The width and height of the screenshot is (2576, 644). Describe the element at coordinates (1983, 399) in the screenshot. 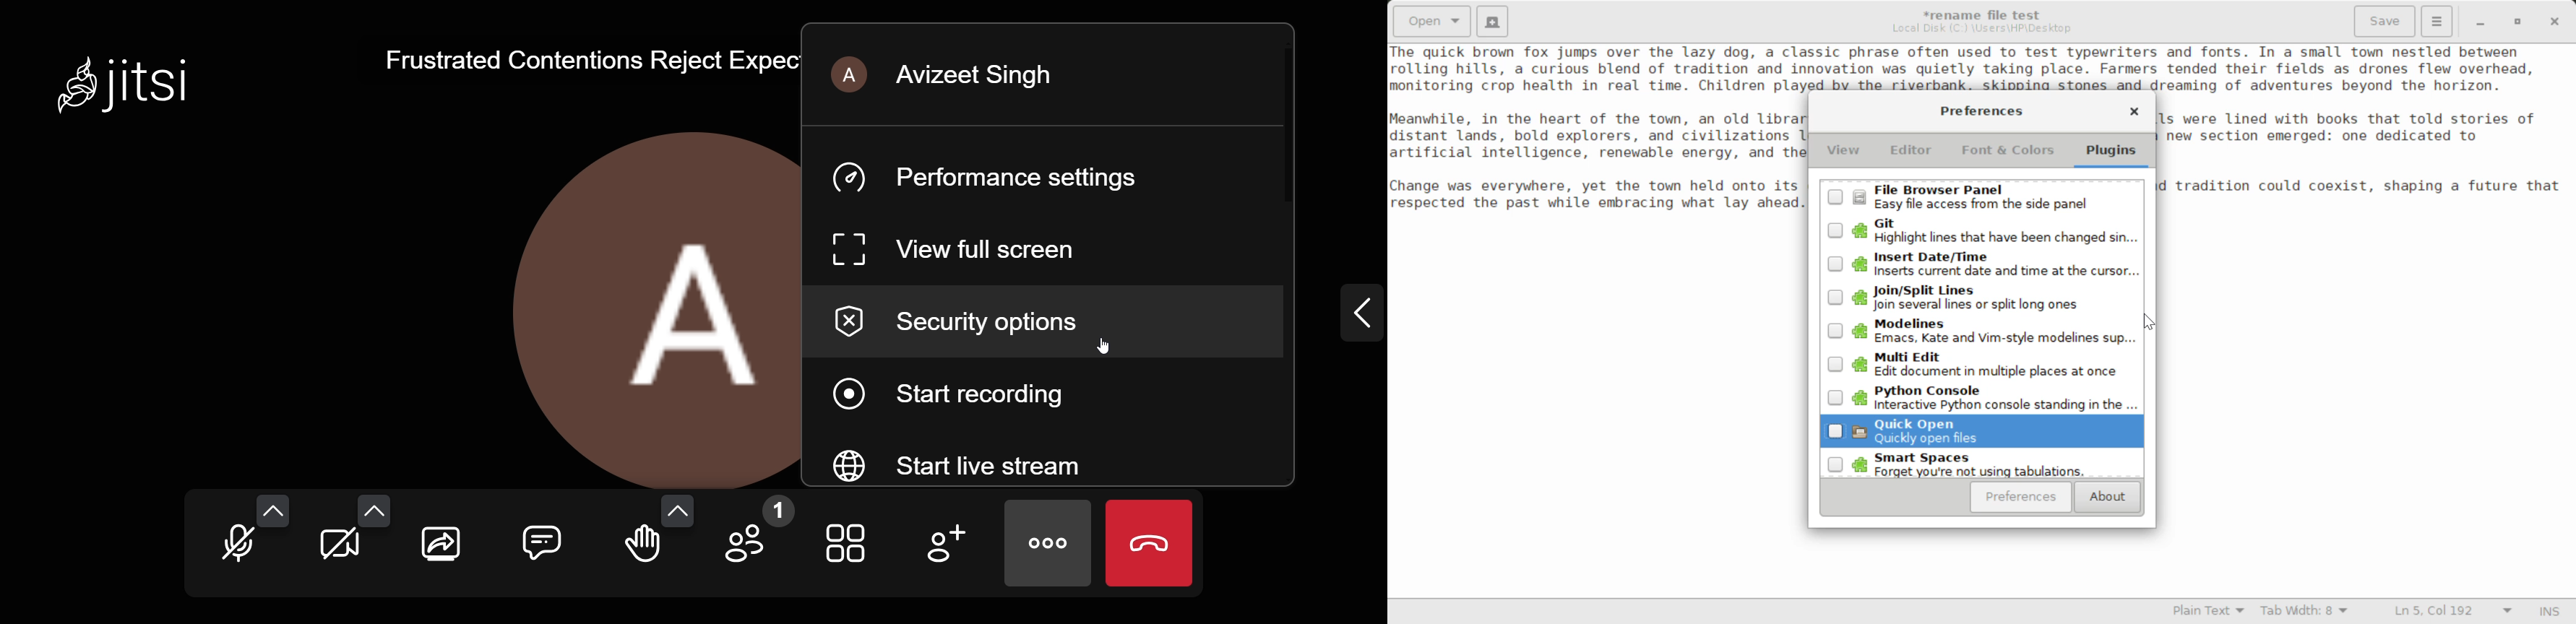

I see `Python Console Plugin Button Unselected` at that location.